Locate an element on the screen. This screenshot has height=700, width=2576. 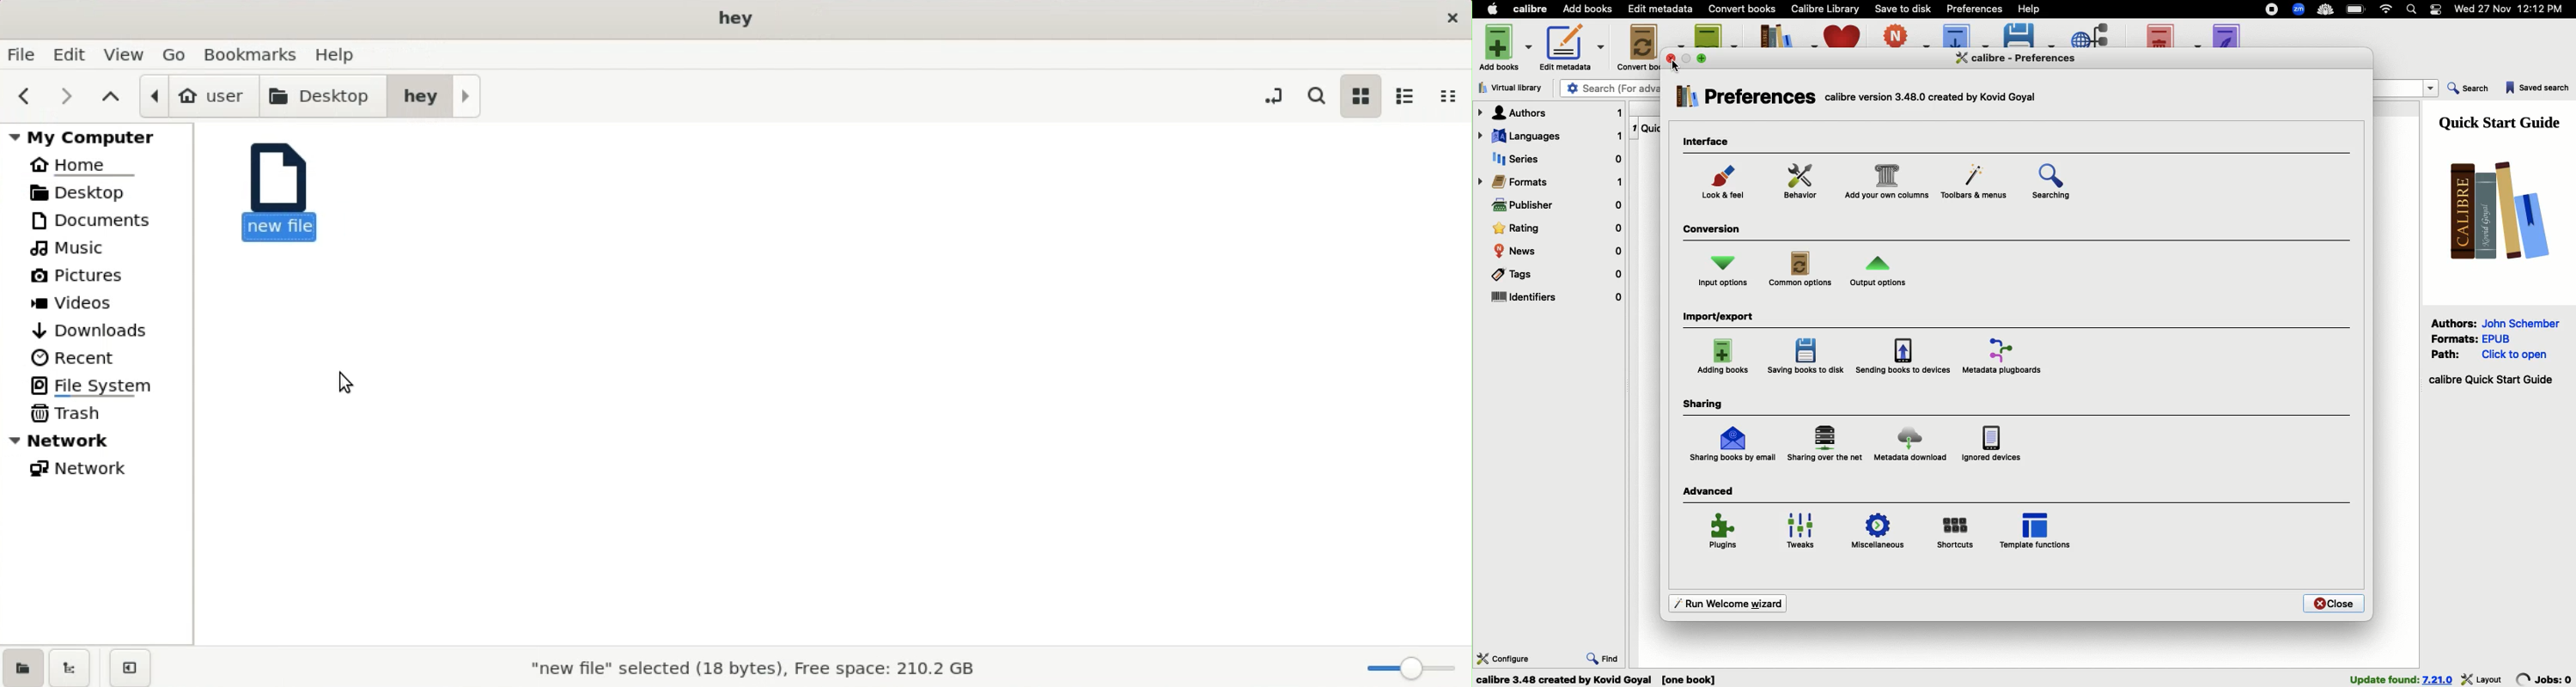
Common options is located at coordinates (1802, 270).